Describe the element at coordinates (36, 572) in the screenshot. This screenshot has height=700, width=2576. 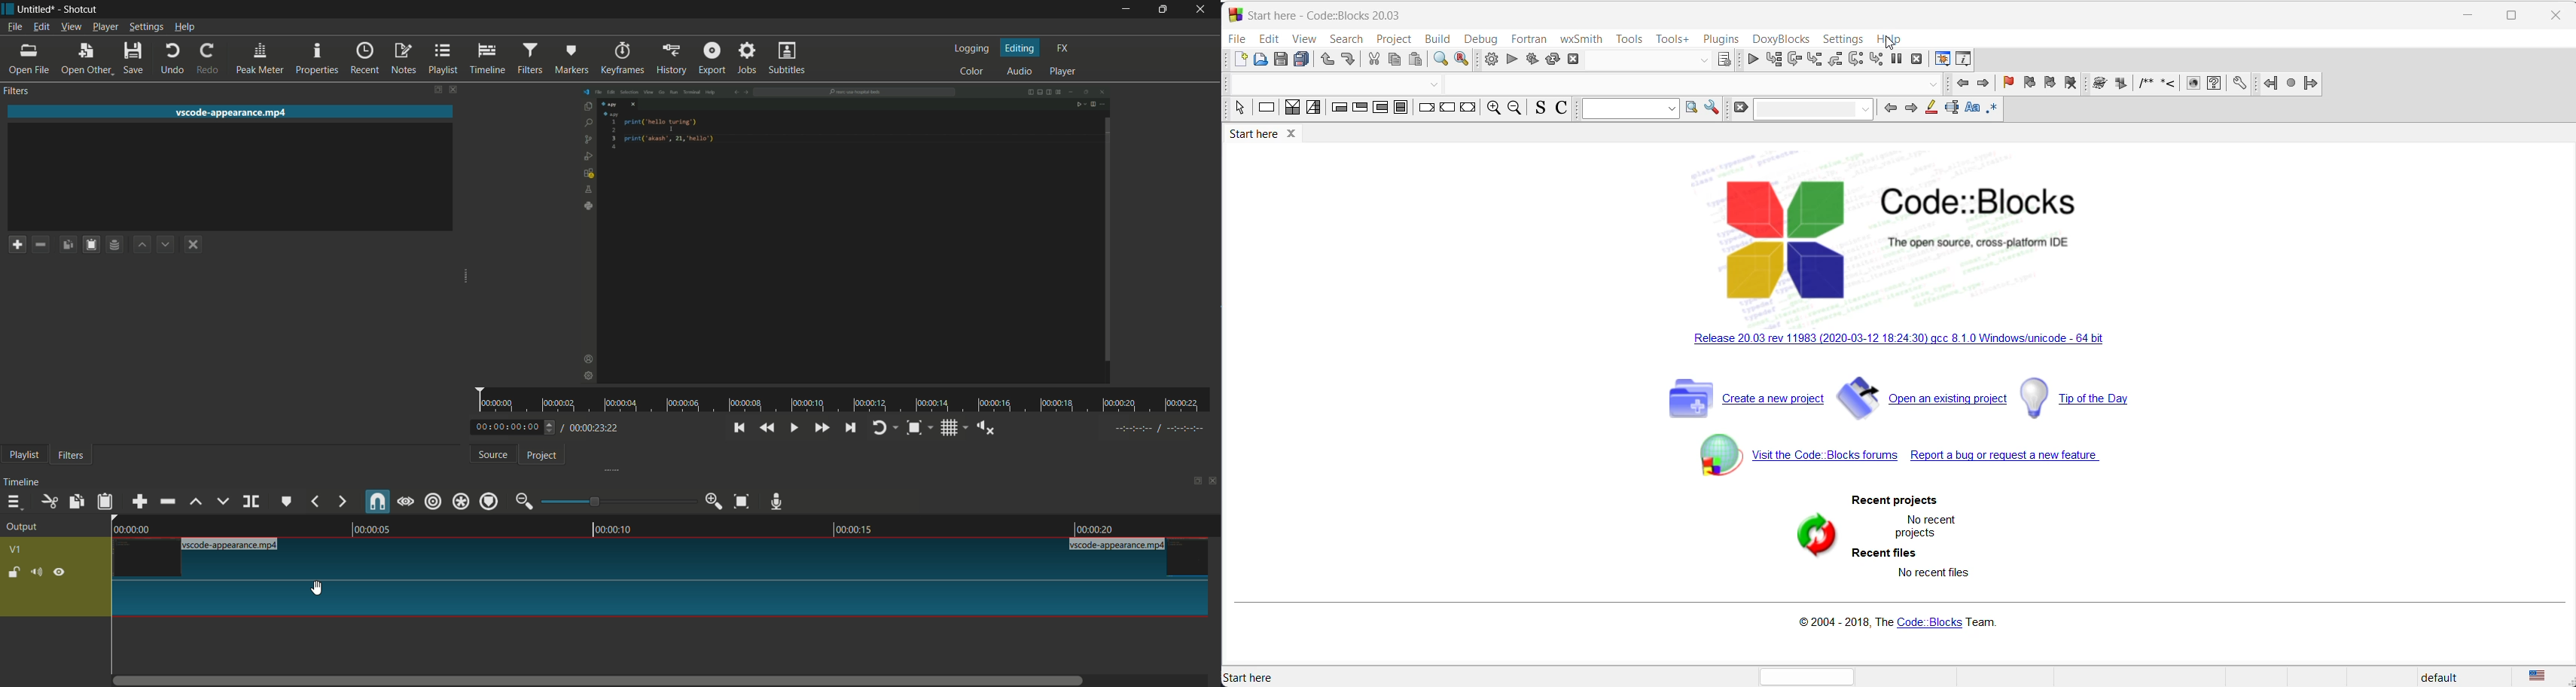
I see `mute` at that location.